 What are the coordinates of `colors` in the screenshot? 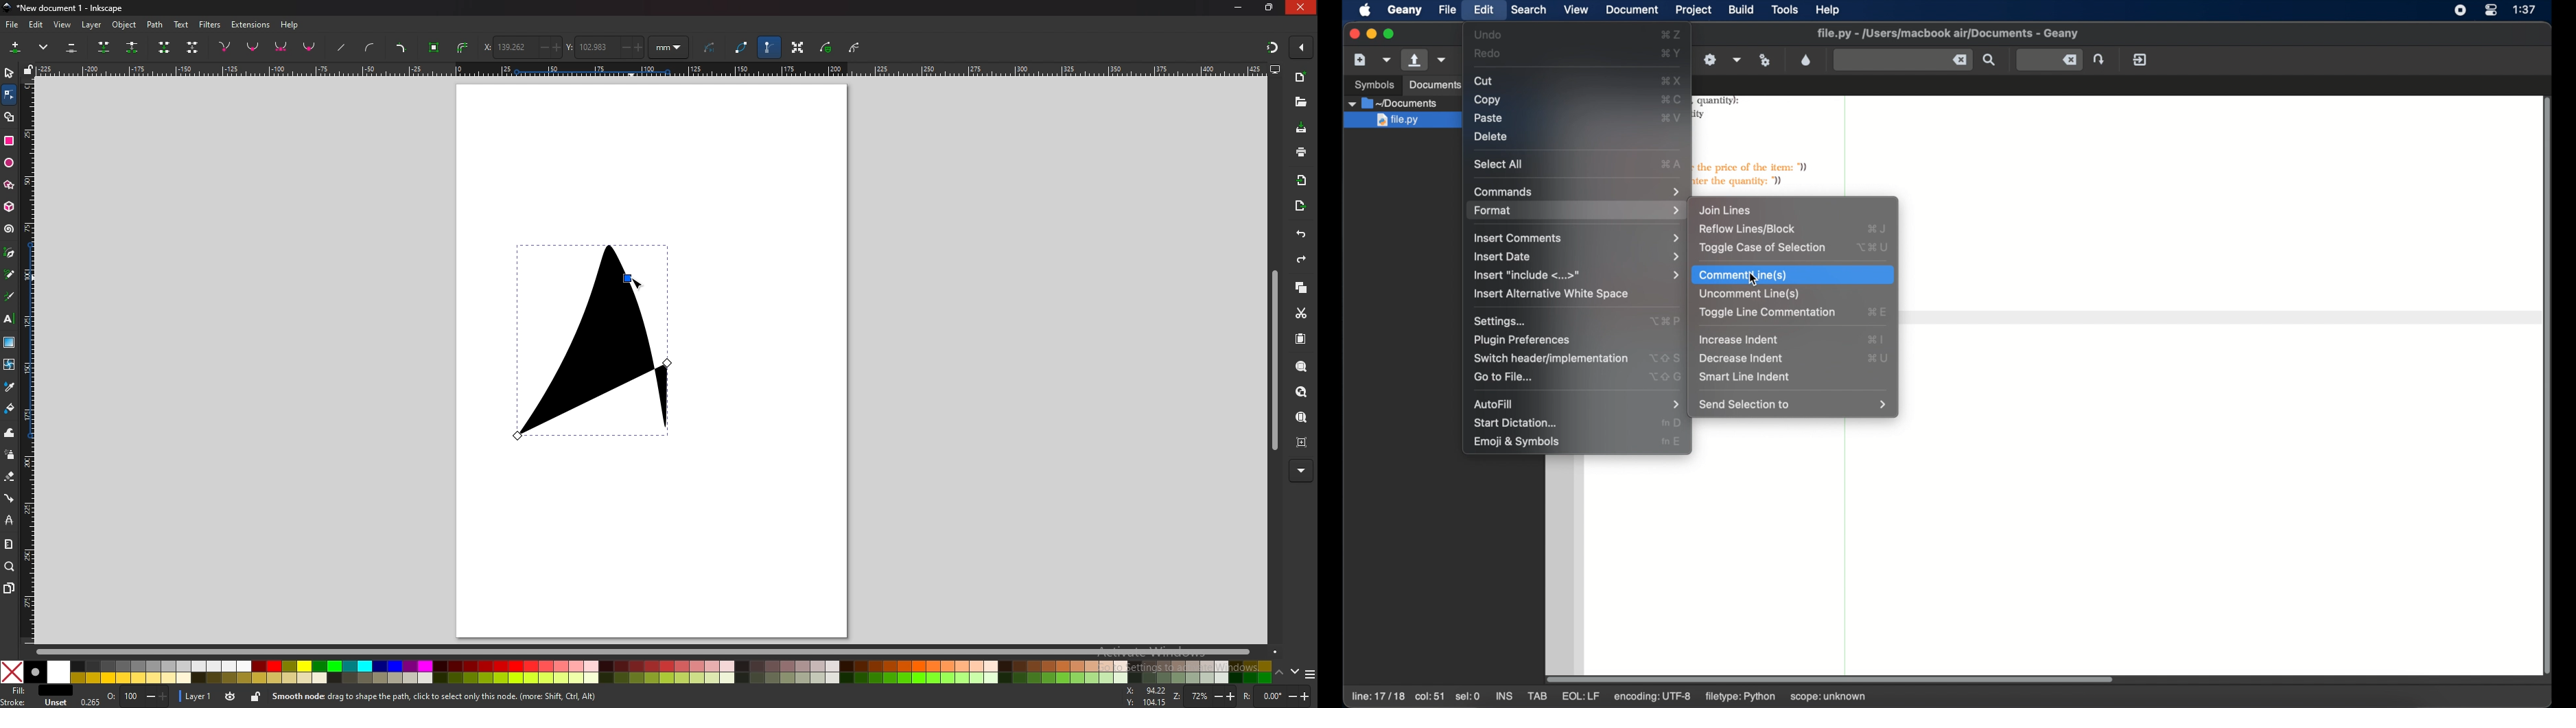 It's located at (636, 672).